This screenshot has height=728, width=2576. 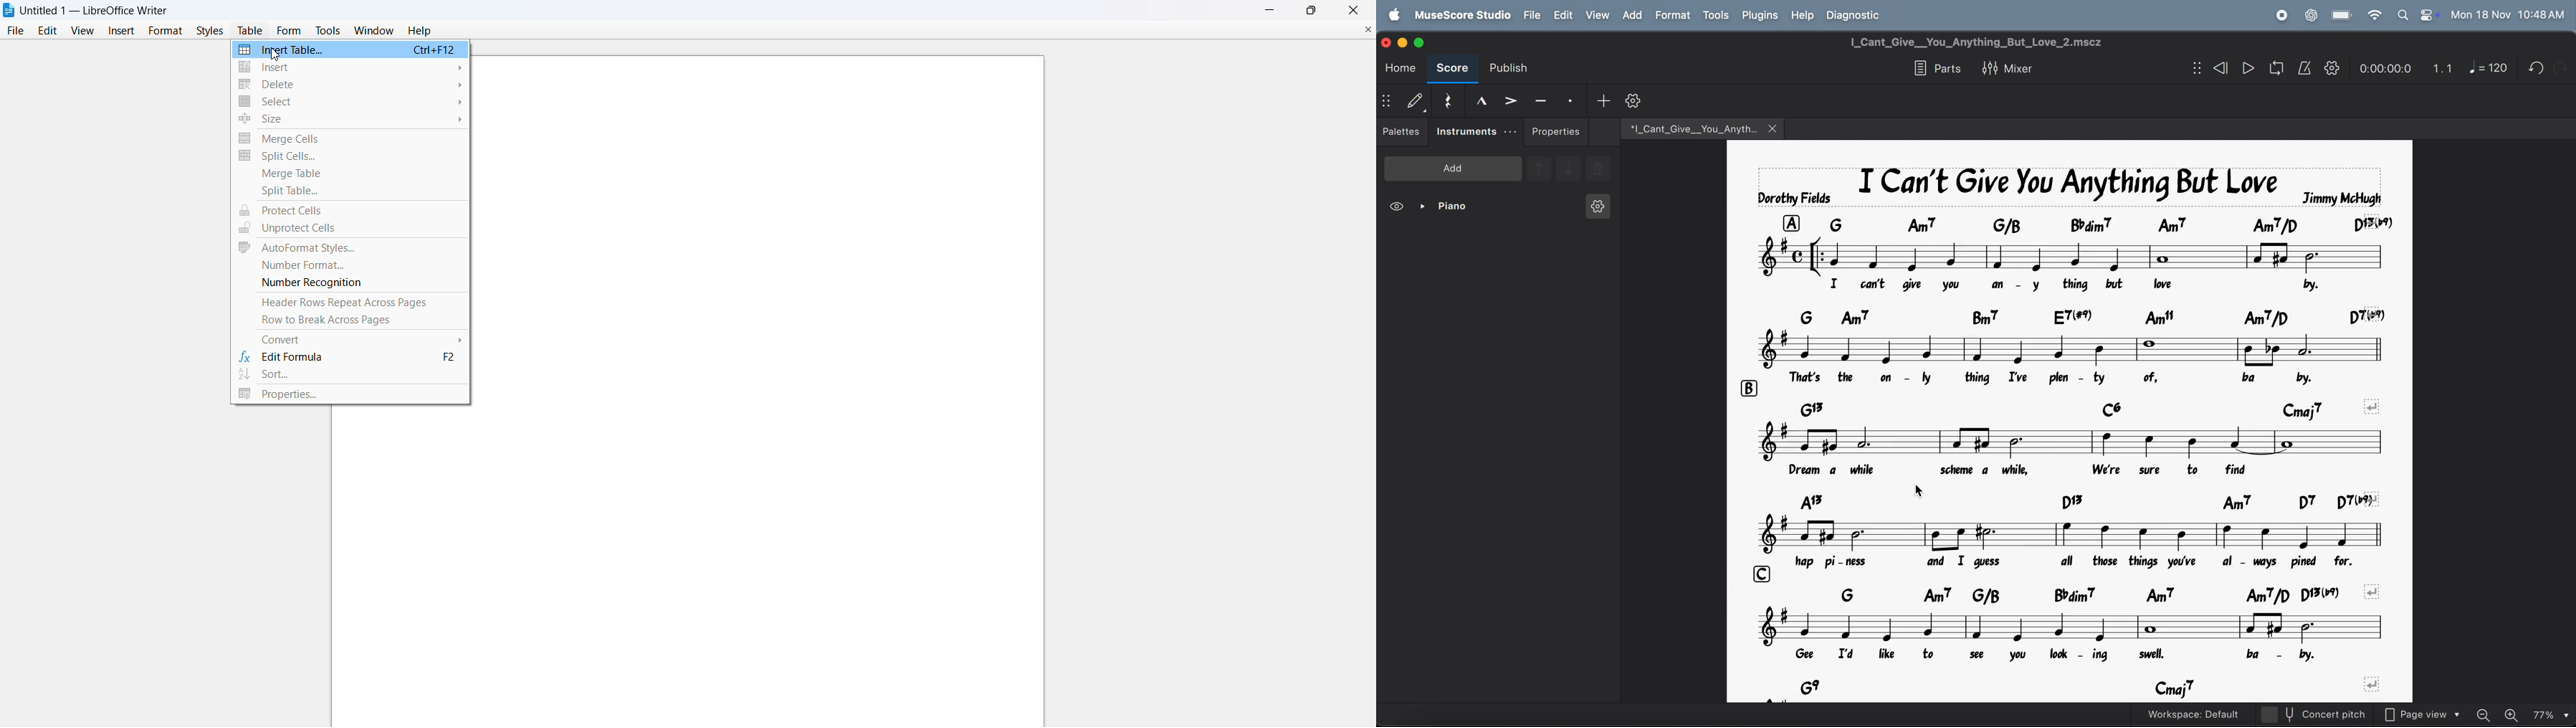 What do you see at coordinates (351, 120) in the screenshot?
I see `size` at bounding box center [351, 120].